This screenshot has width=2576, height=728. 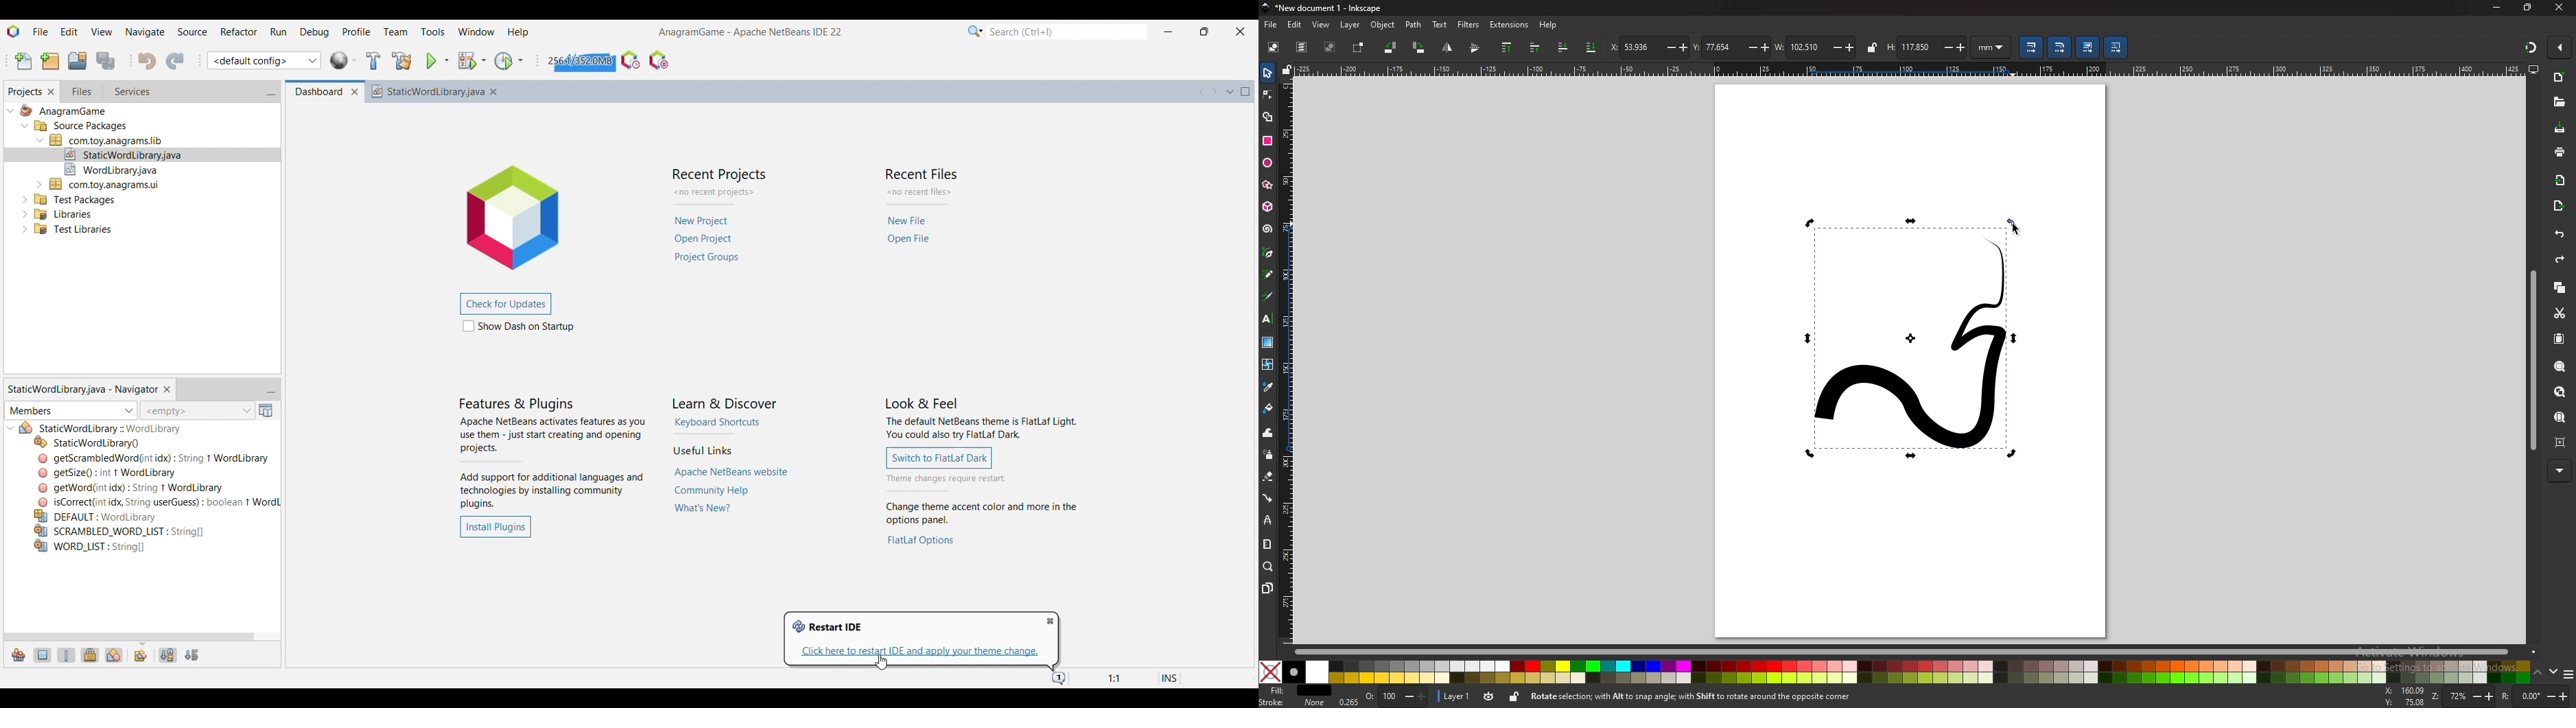 What do you see at coordinates (1447, 48) in the screenshot?
I see `flip vertically` at bounding box center [1447, 48].